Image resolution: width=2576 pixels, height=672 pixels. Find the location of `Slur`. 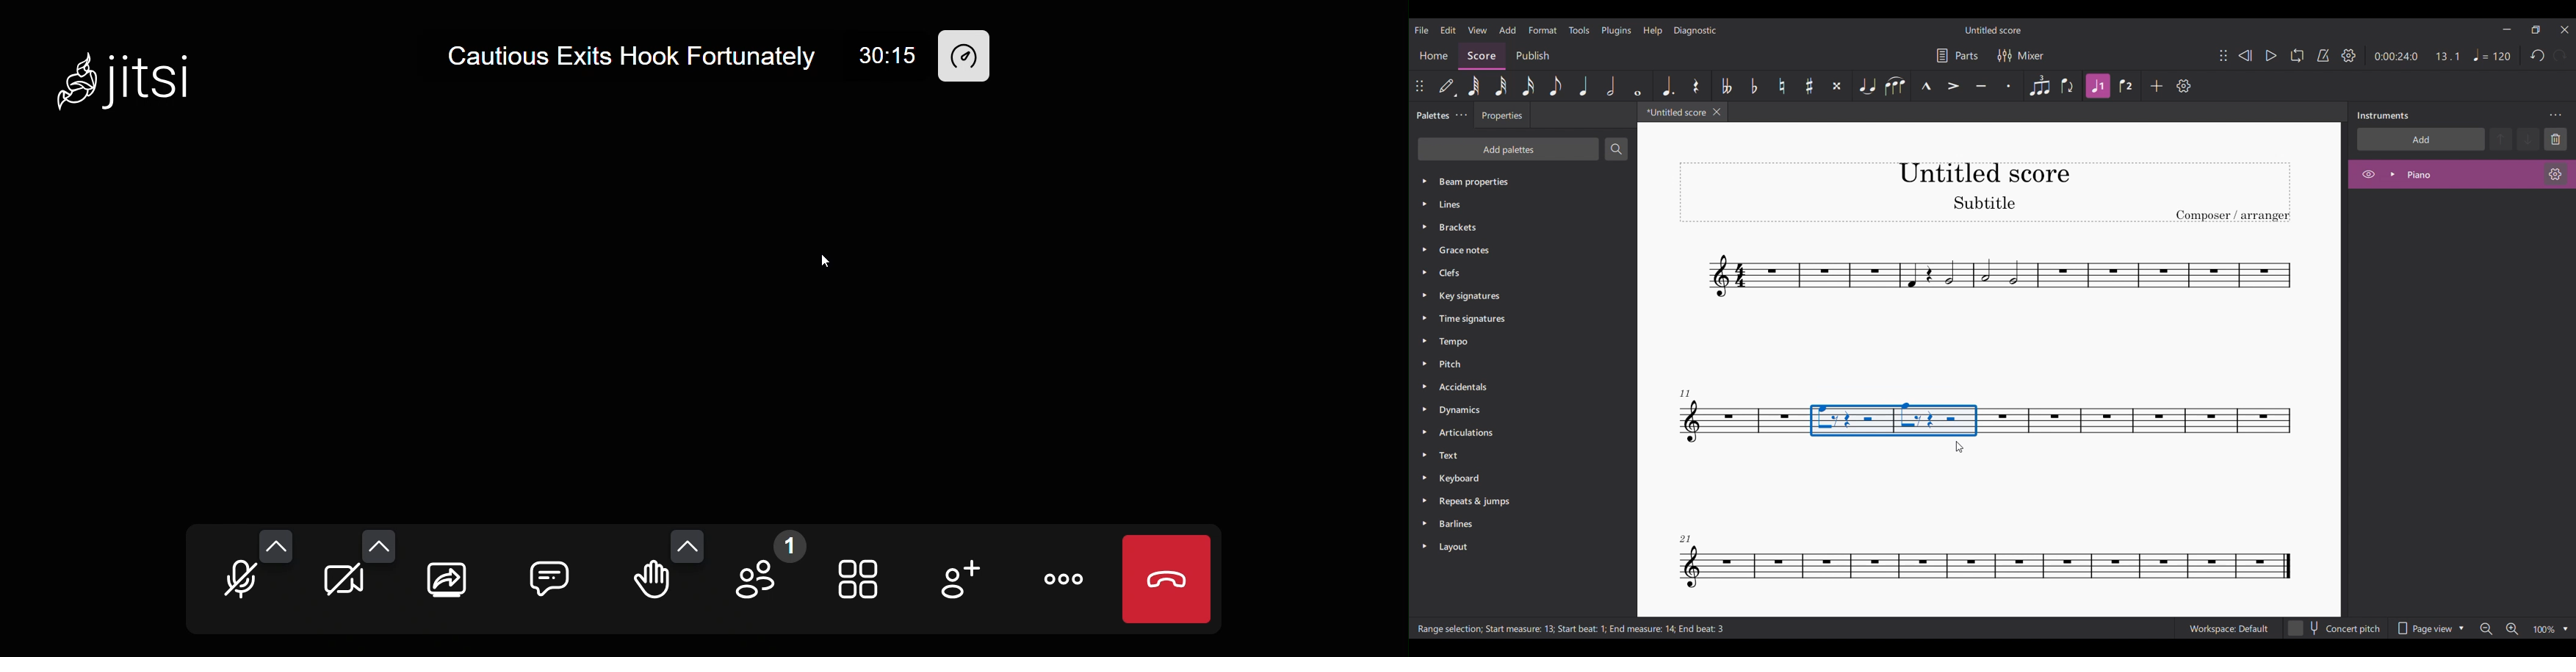

Slur is located at coordinates (1896, 86).